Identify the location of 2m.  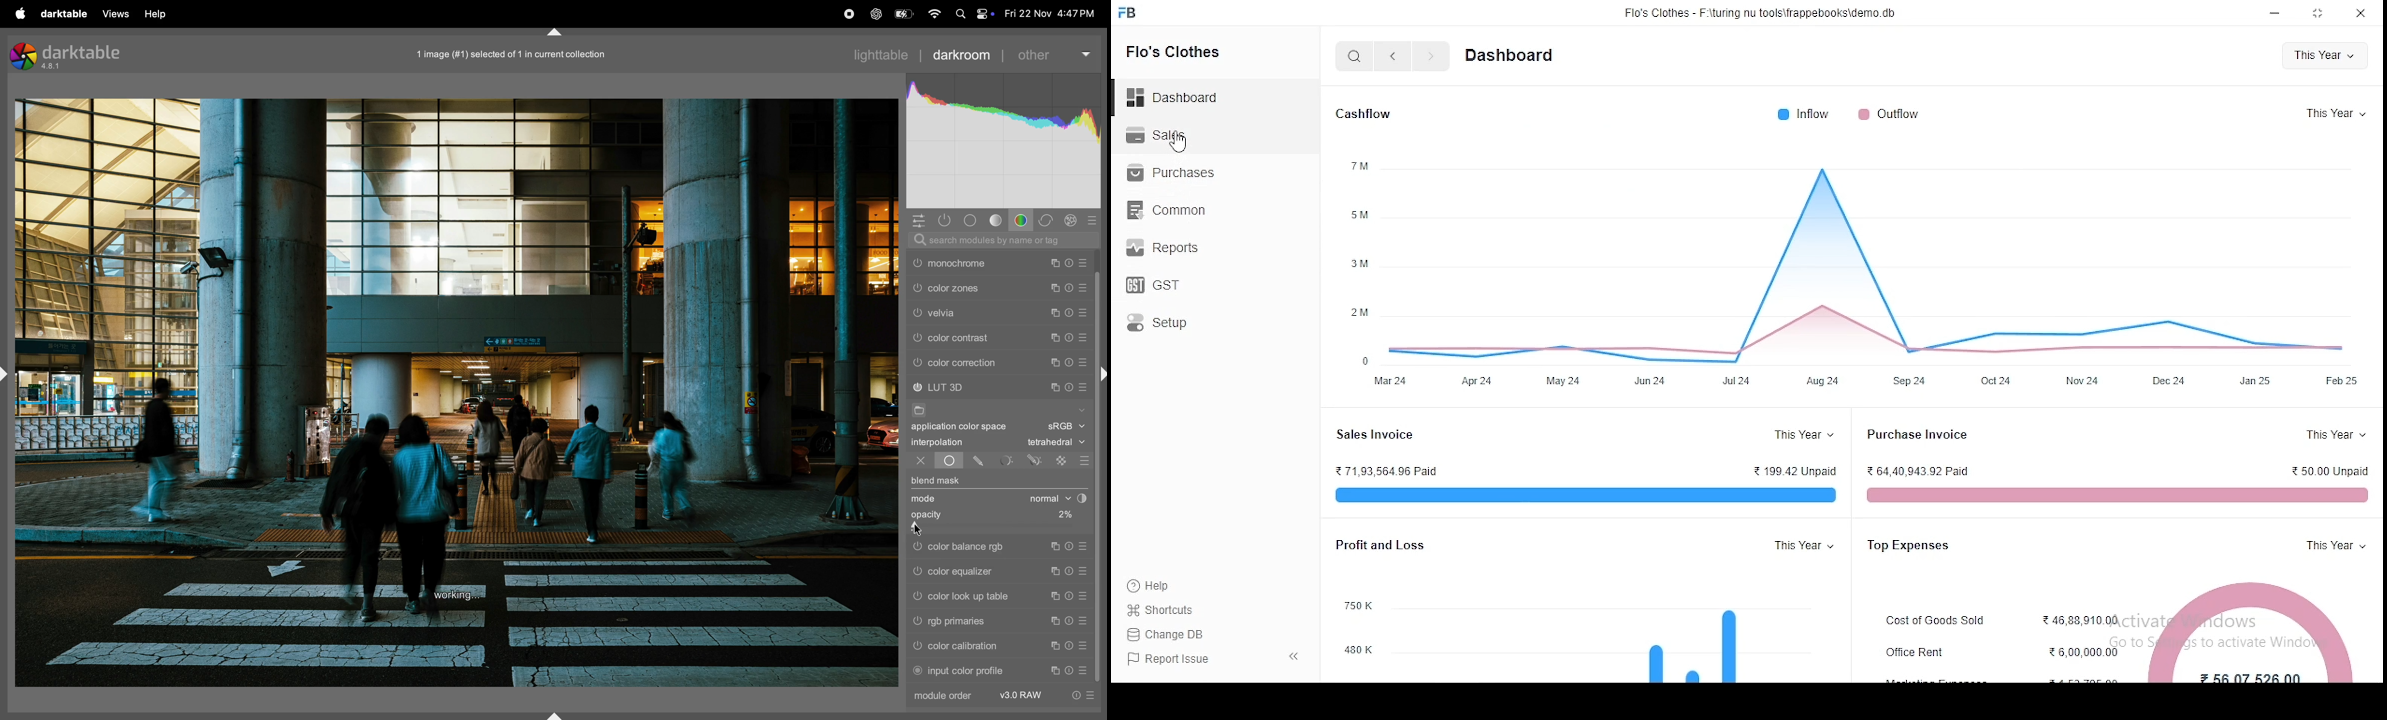
(1361, 311).